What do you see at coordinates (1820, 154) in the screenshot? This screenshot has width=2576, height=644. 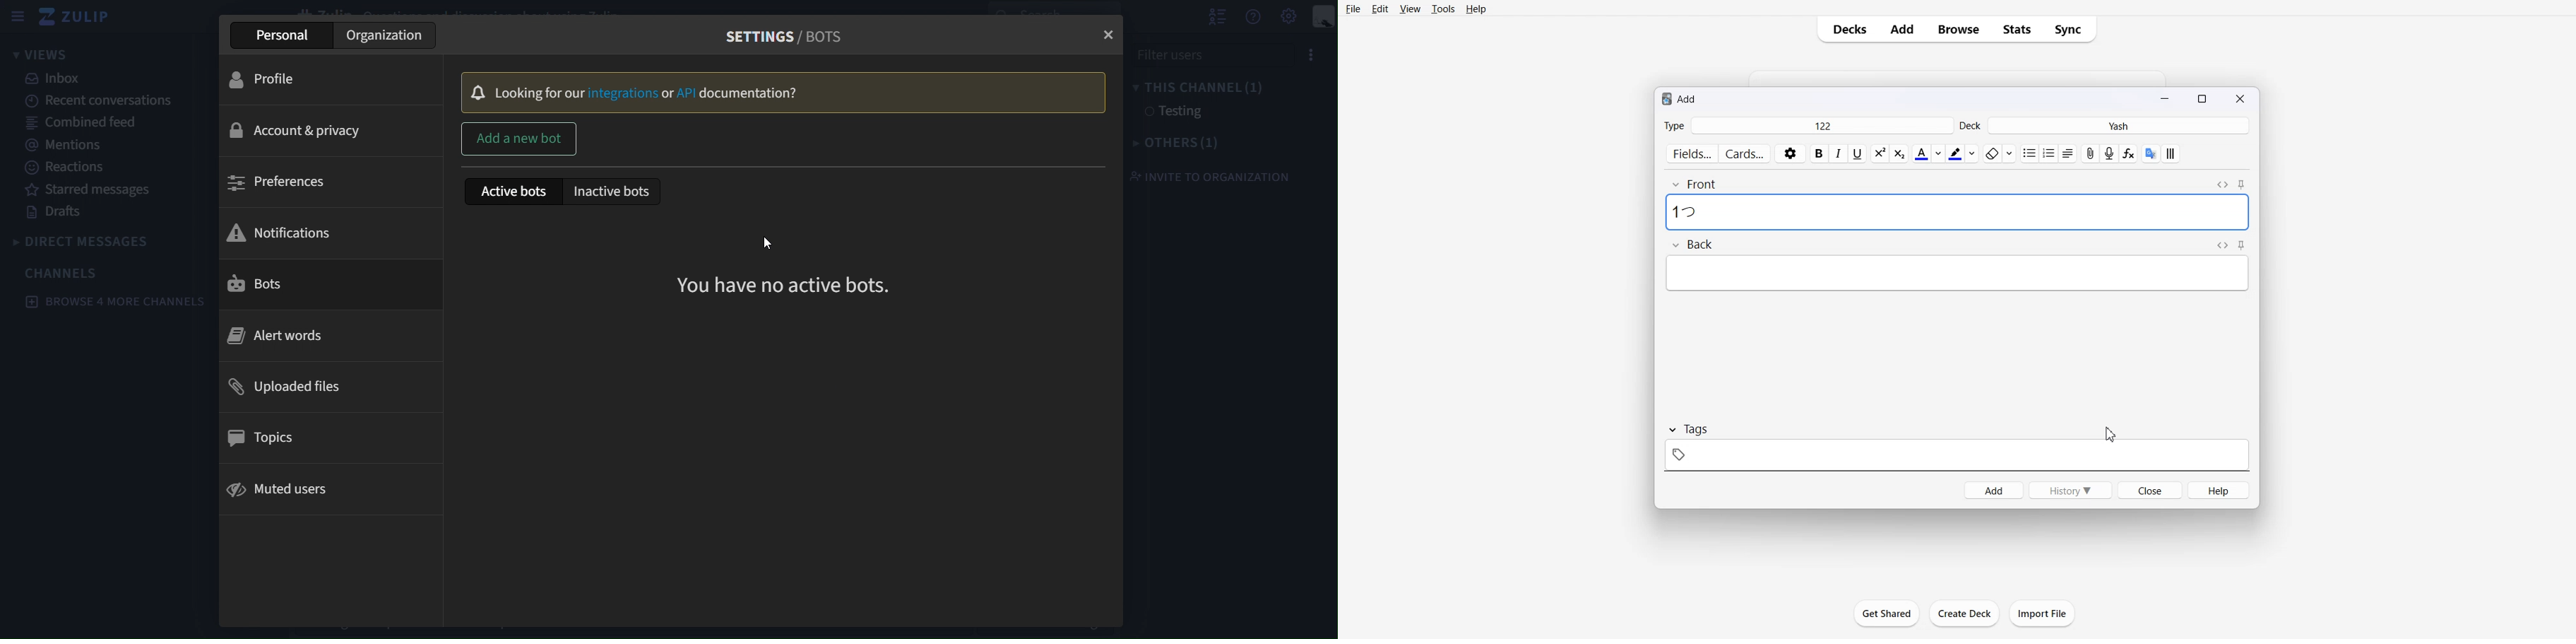 I see `Bold` at bounding box center [1820, 154].